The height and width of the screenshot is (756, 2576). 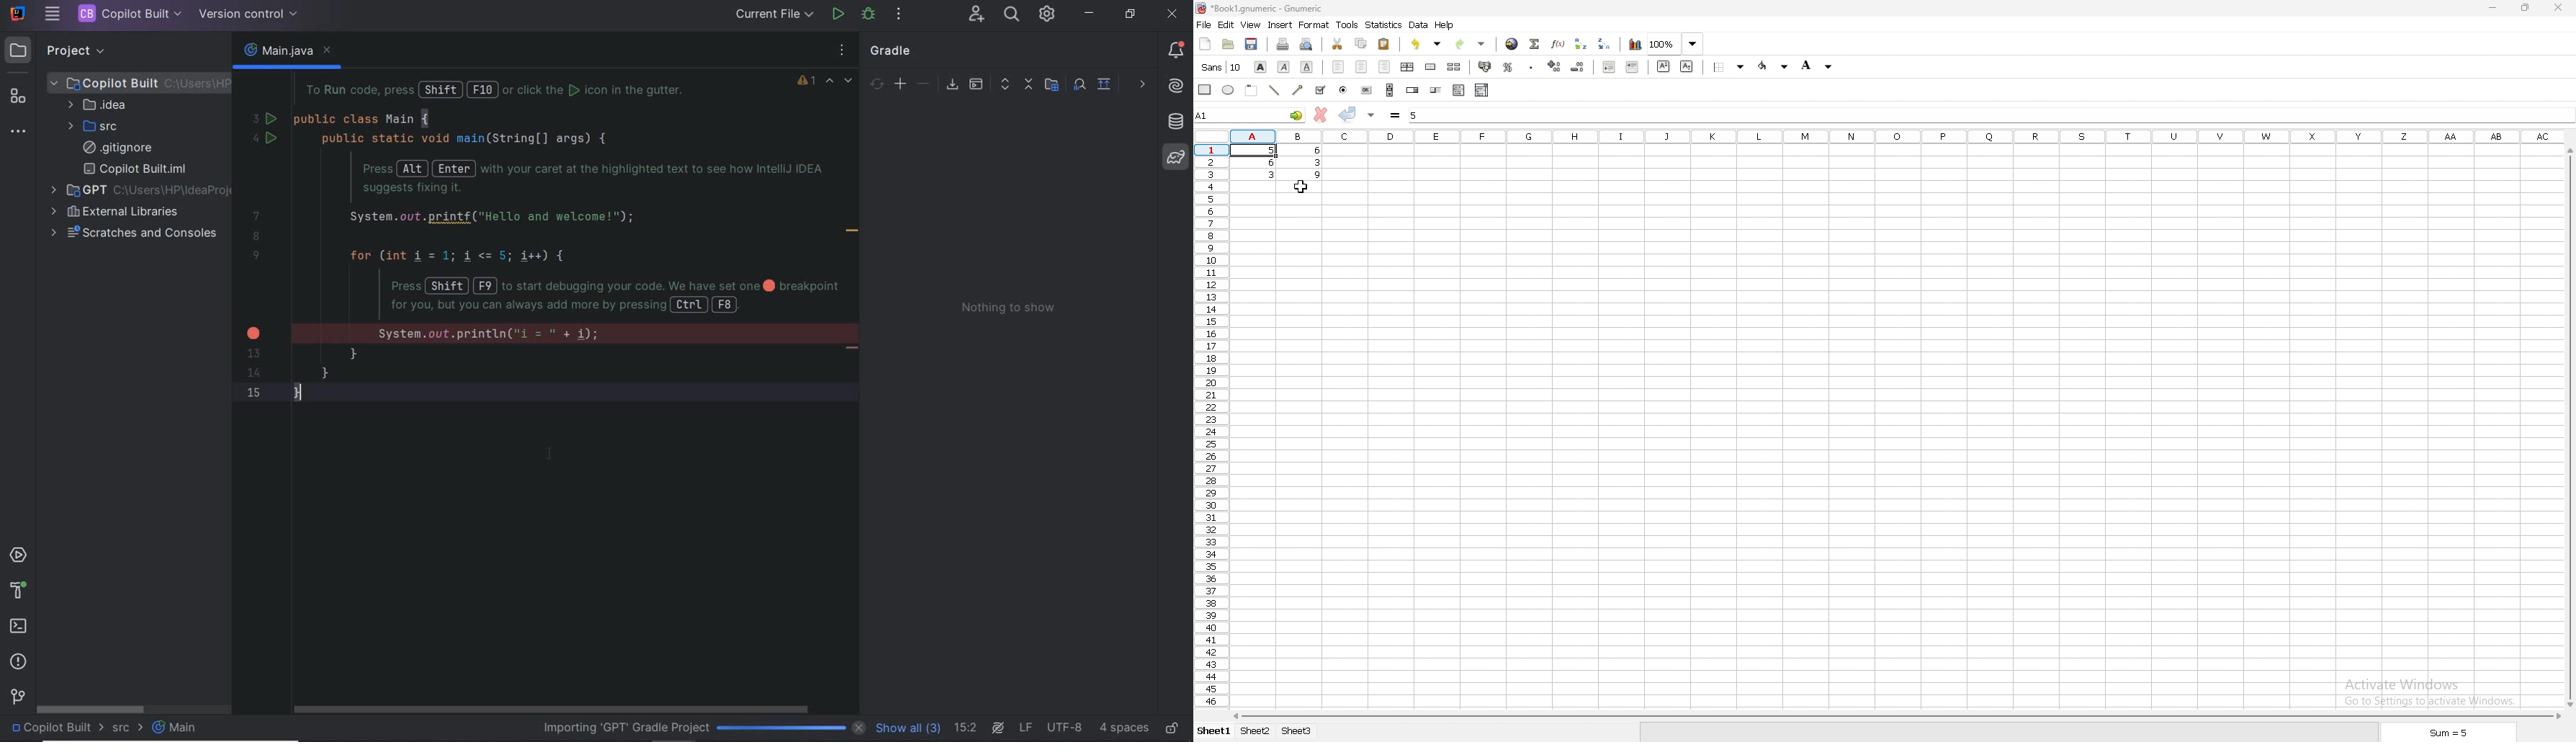 What do you see at coordinates (254, 333) in the screenshot?
I see `error` at bounding box center [254, 333].